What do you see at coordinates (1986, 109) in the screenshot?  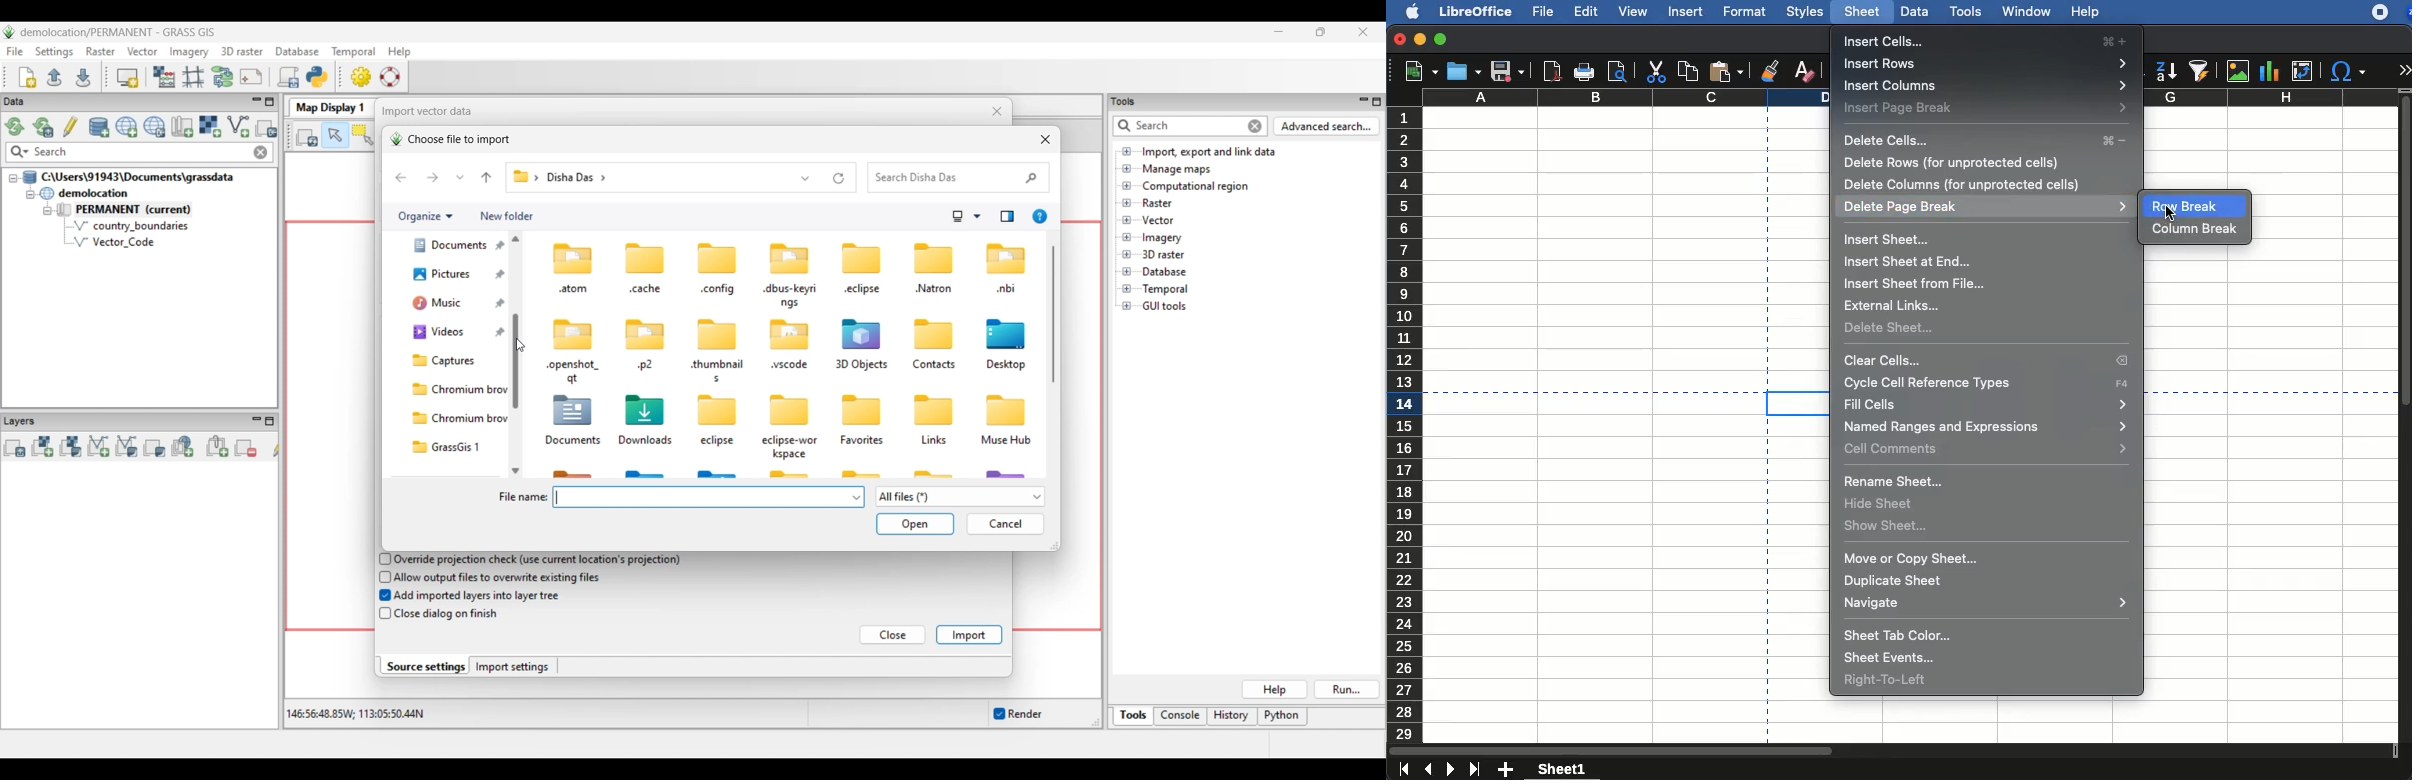 I see `insert page break` at bounding box center [1986, 109].